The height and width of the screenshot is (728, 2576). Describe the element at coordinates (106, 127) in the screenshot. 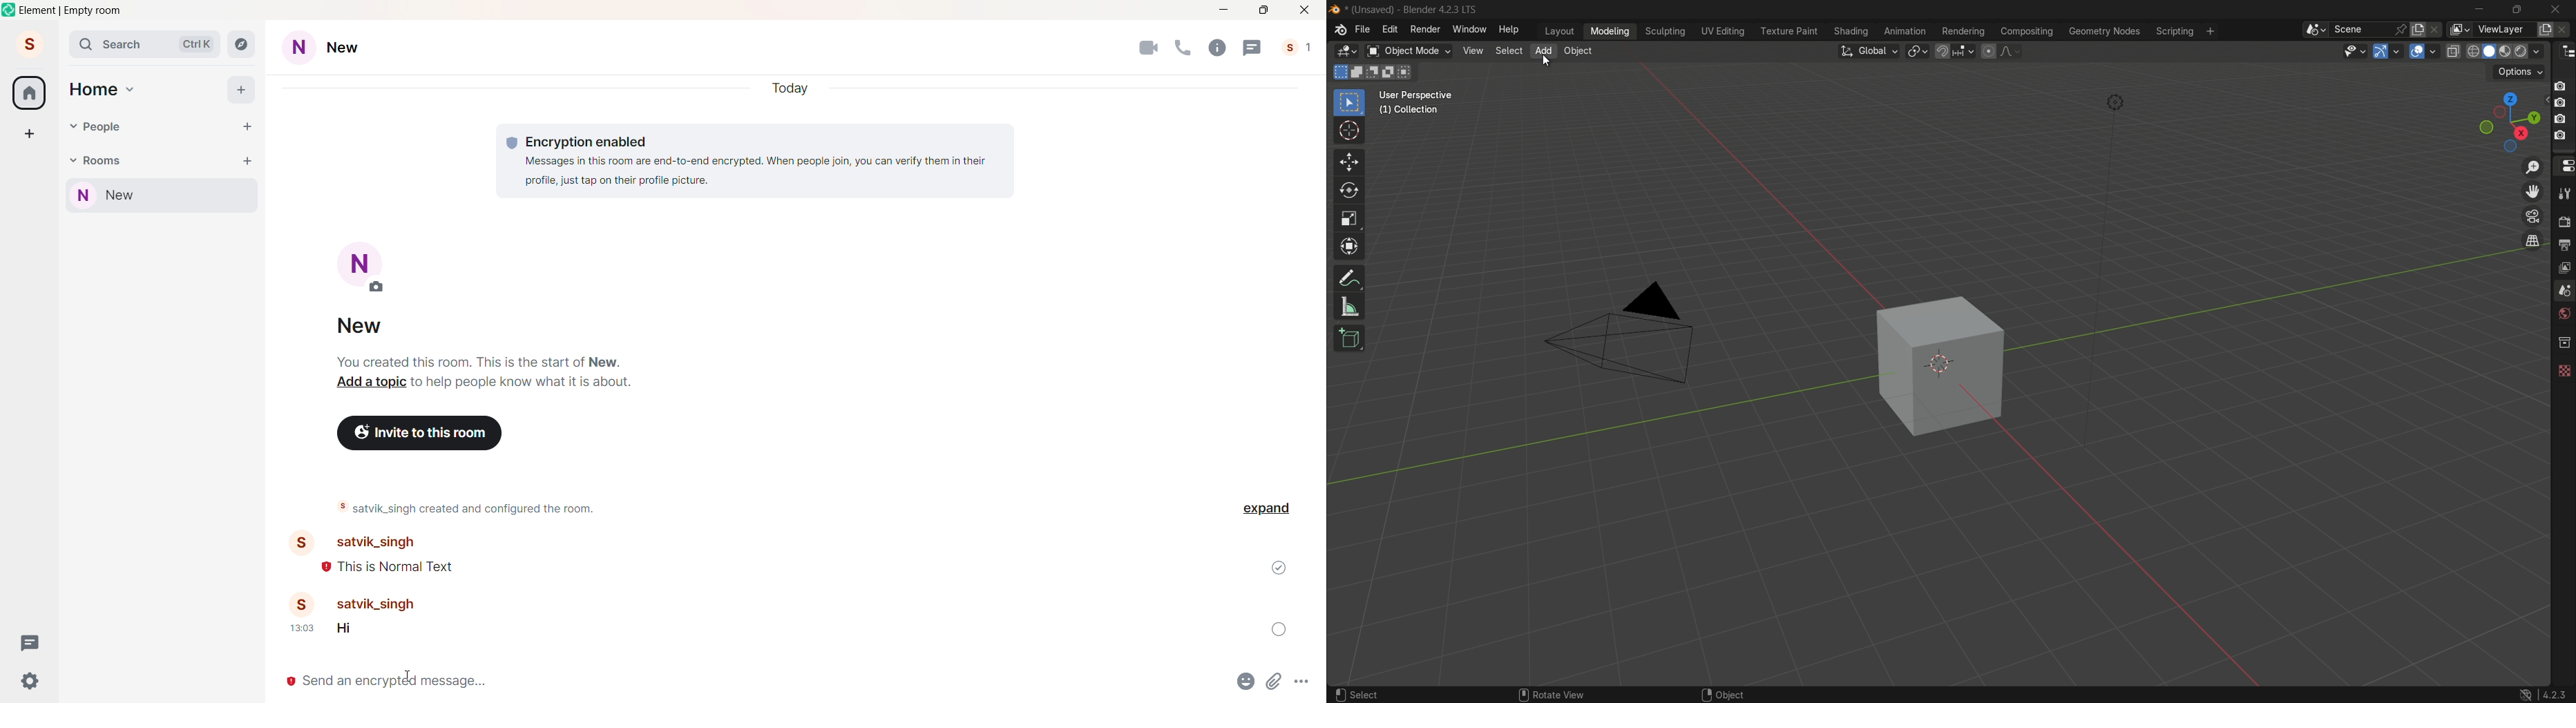

I see `People` at that location.